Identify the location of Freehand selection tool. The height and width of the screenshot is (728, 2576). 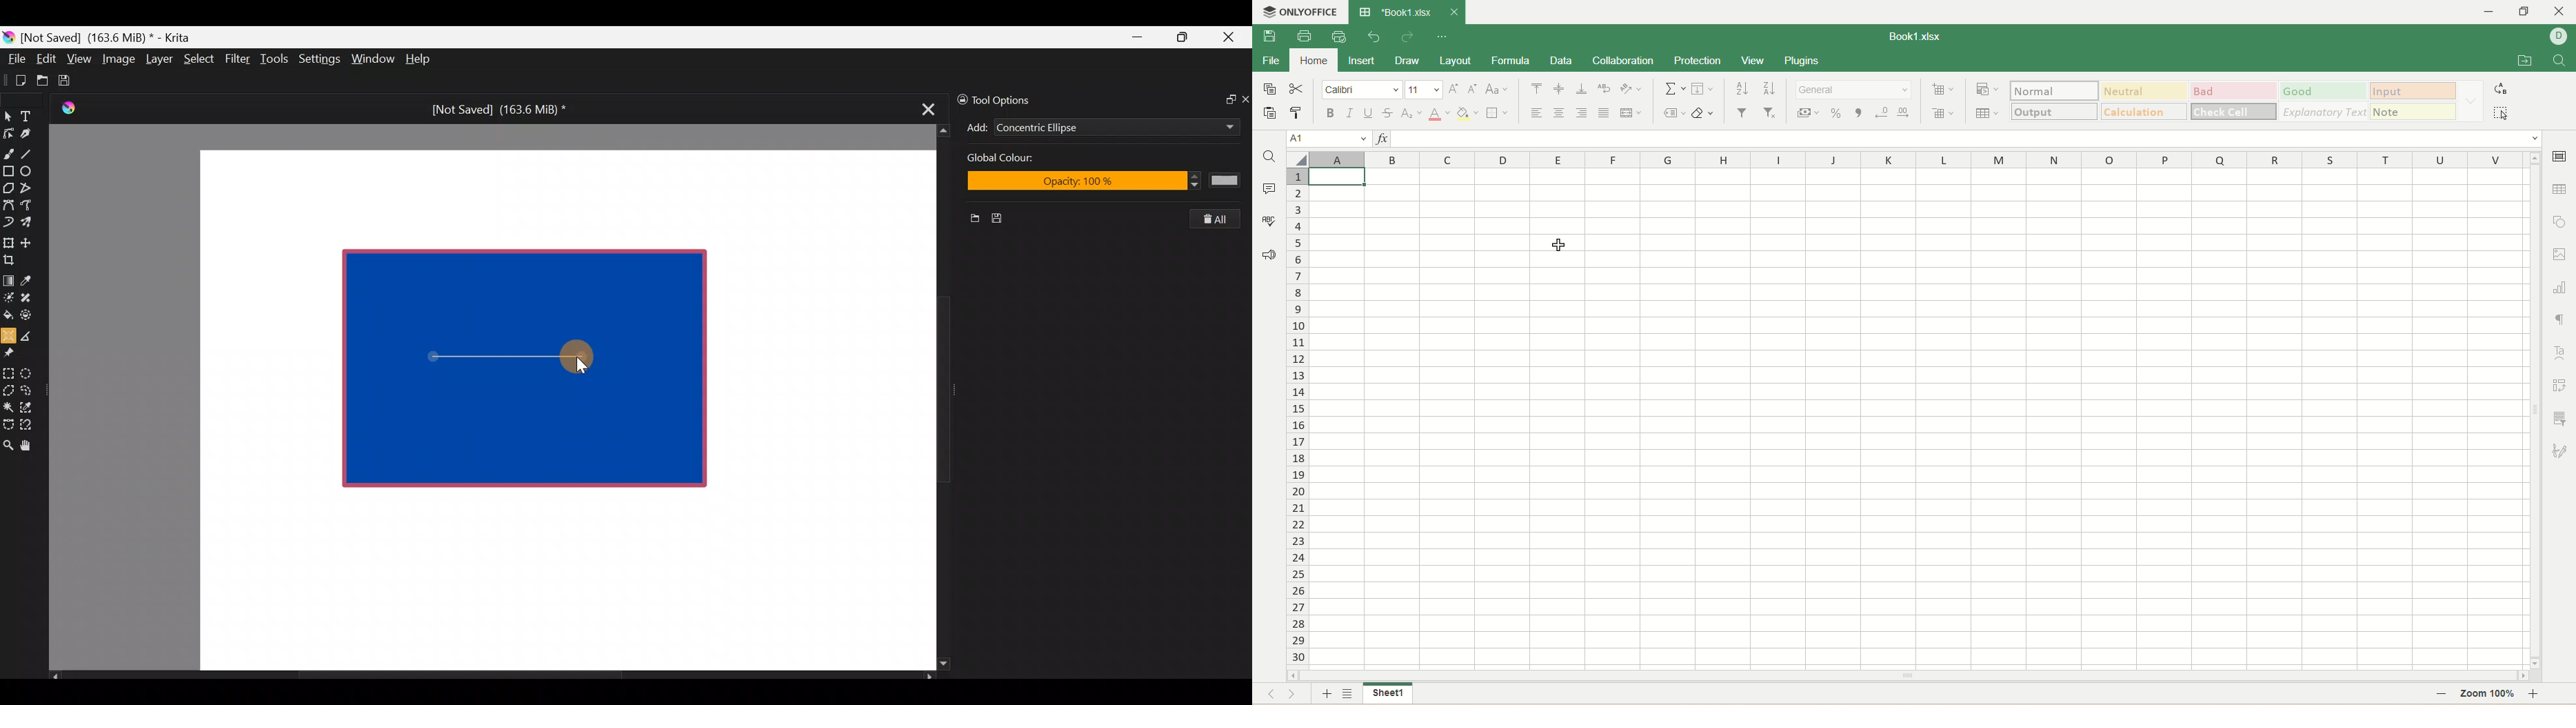
(29, 389).